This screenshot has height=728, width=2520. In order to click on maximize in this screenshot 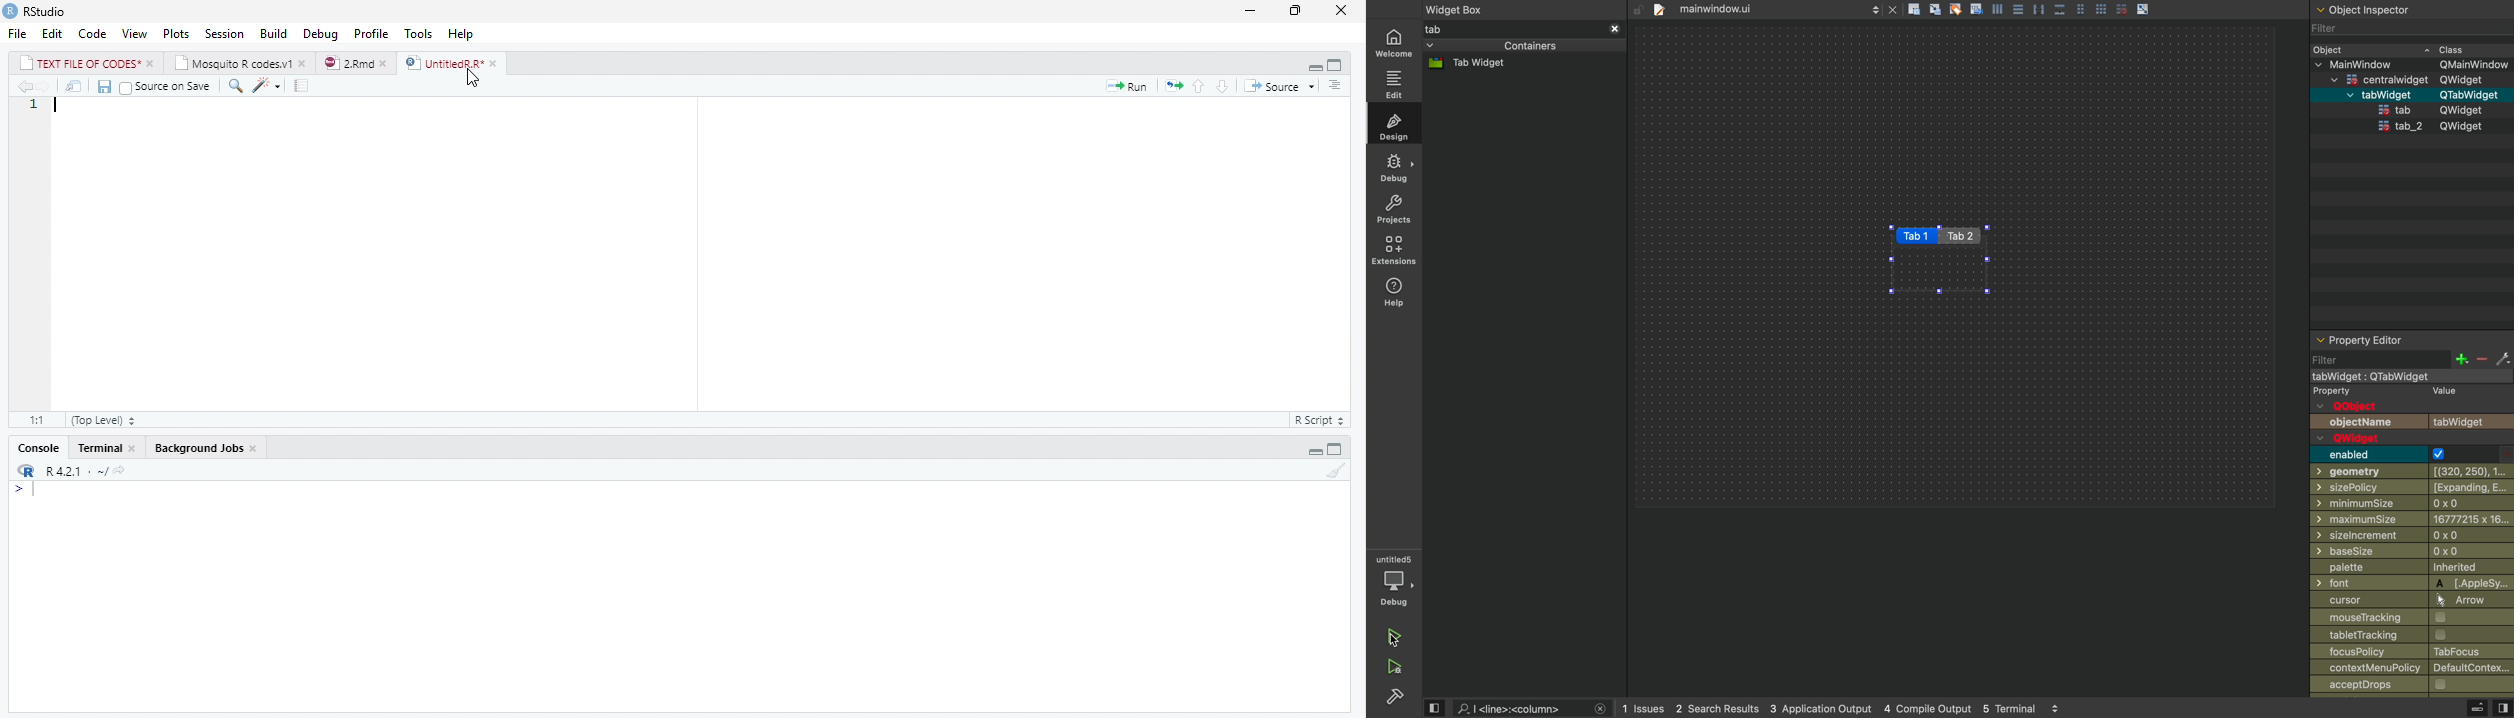, I will do `click(1334, 450)`.